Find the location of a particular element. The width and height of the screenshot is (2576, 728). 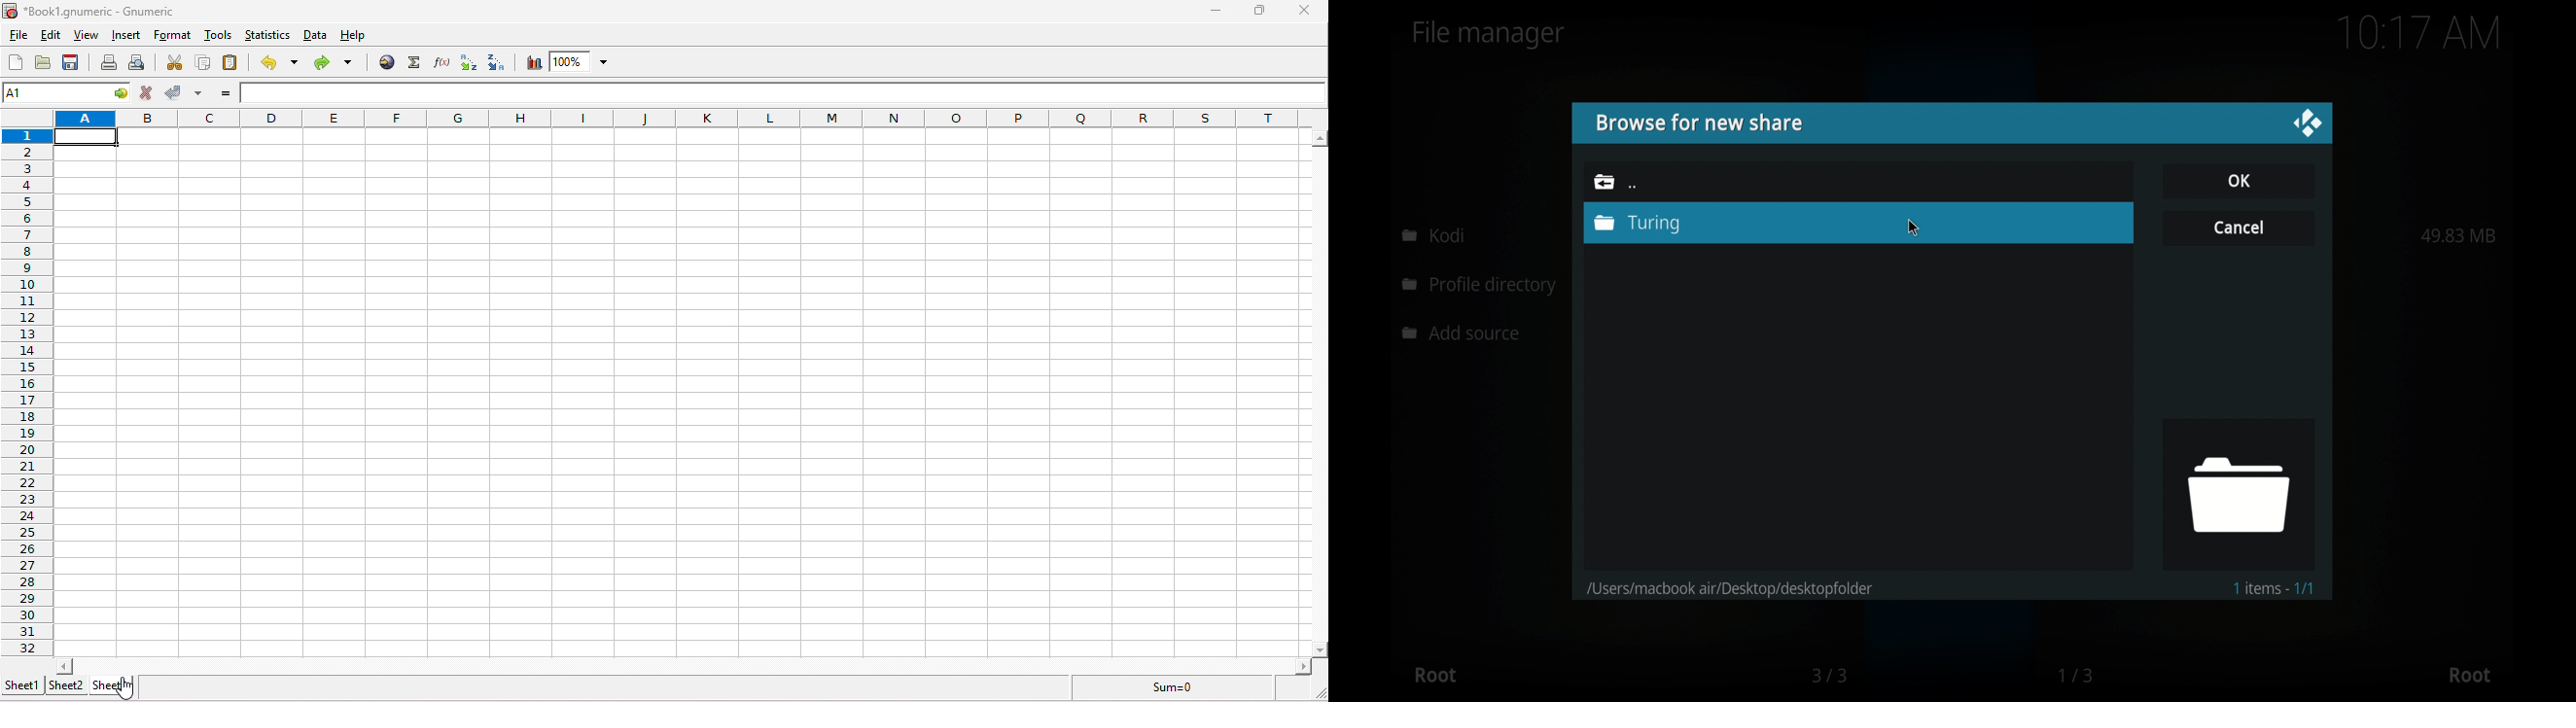

copy is located at coordinates (199, 64).